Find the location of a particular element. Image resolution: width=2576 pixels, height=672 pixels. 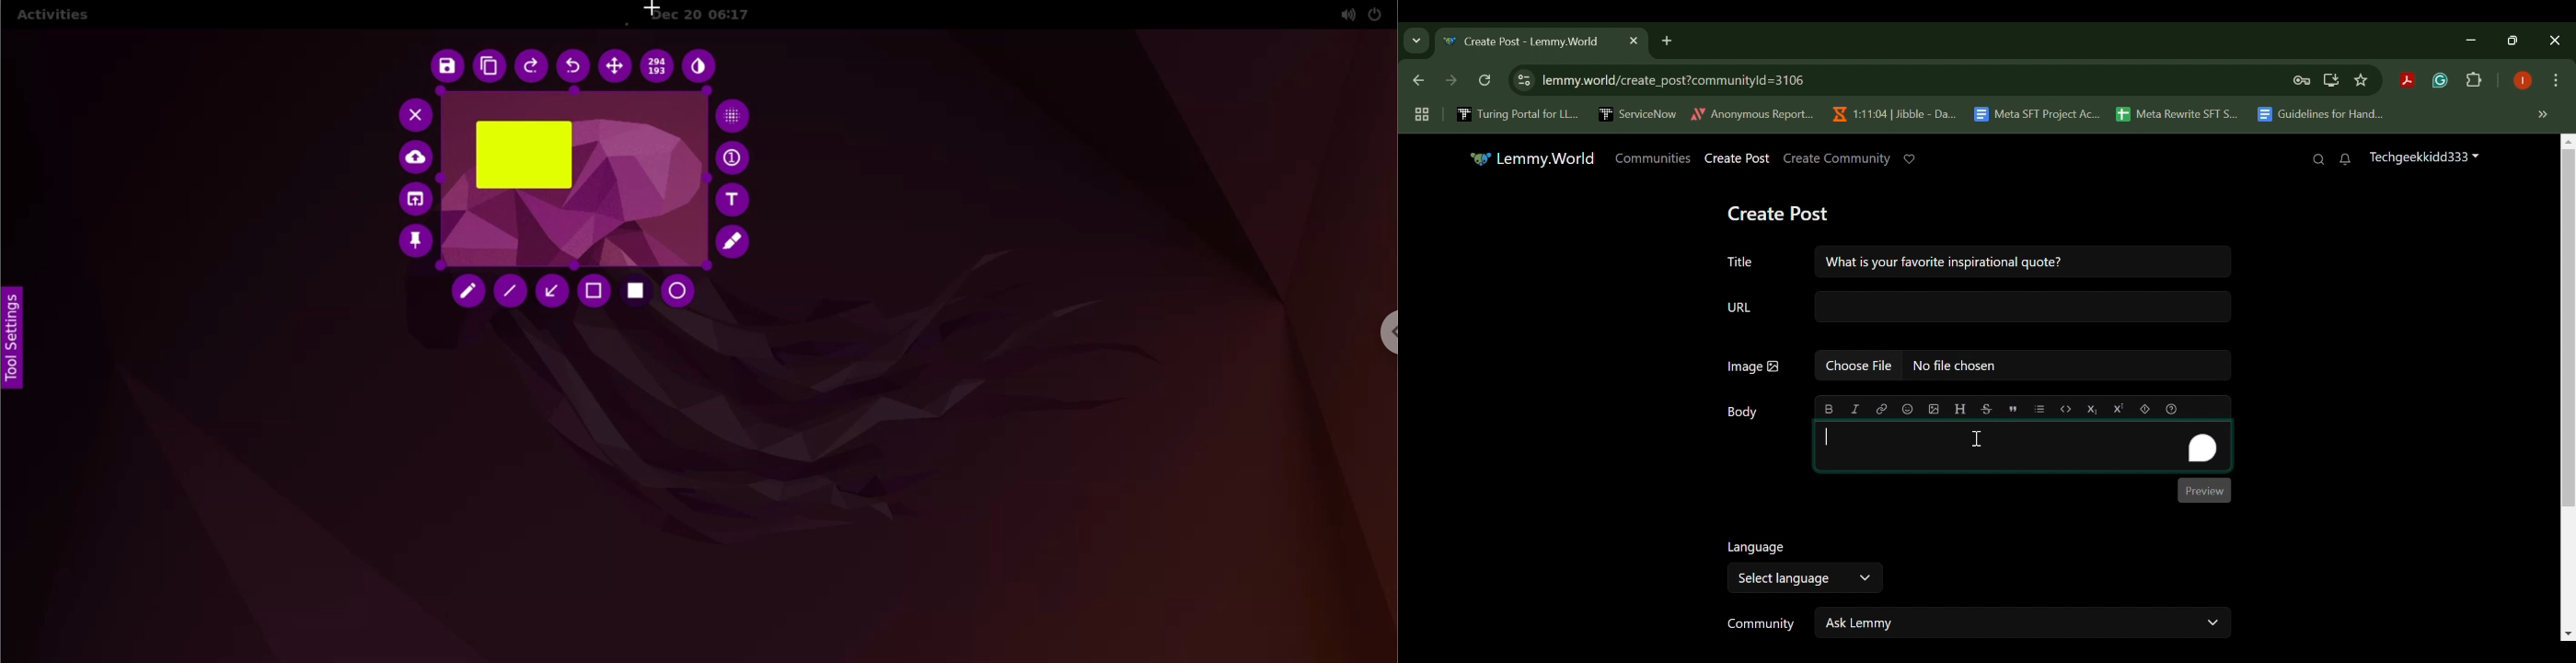

Next Webpage is located at coordinates (1451, 83).